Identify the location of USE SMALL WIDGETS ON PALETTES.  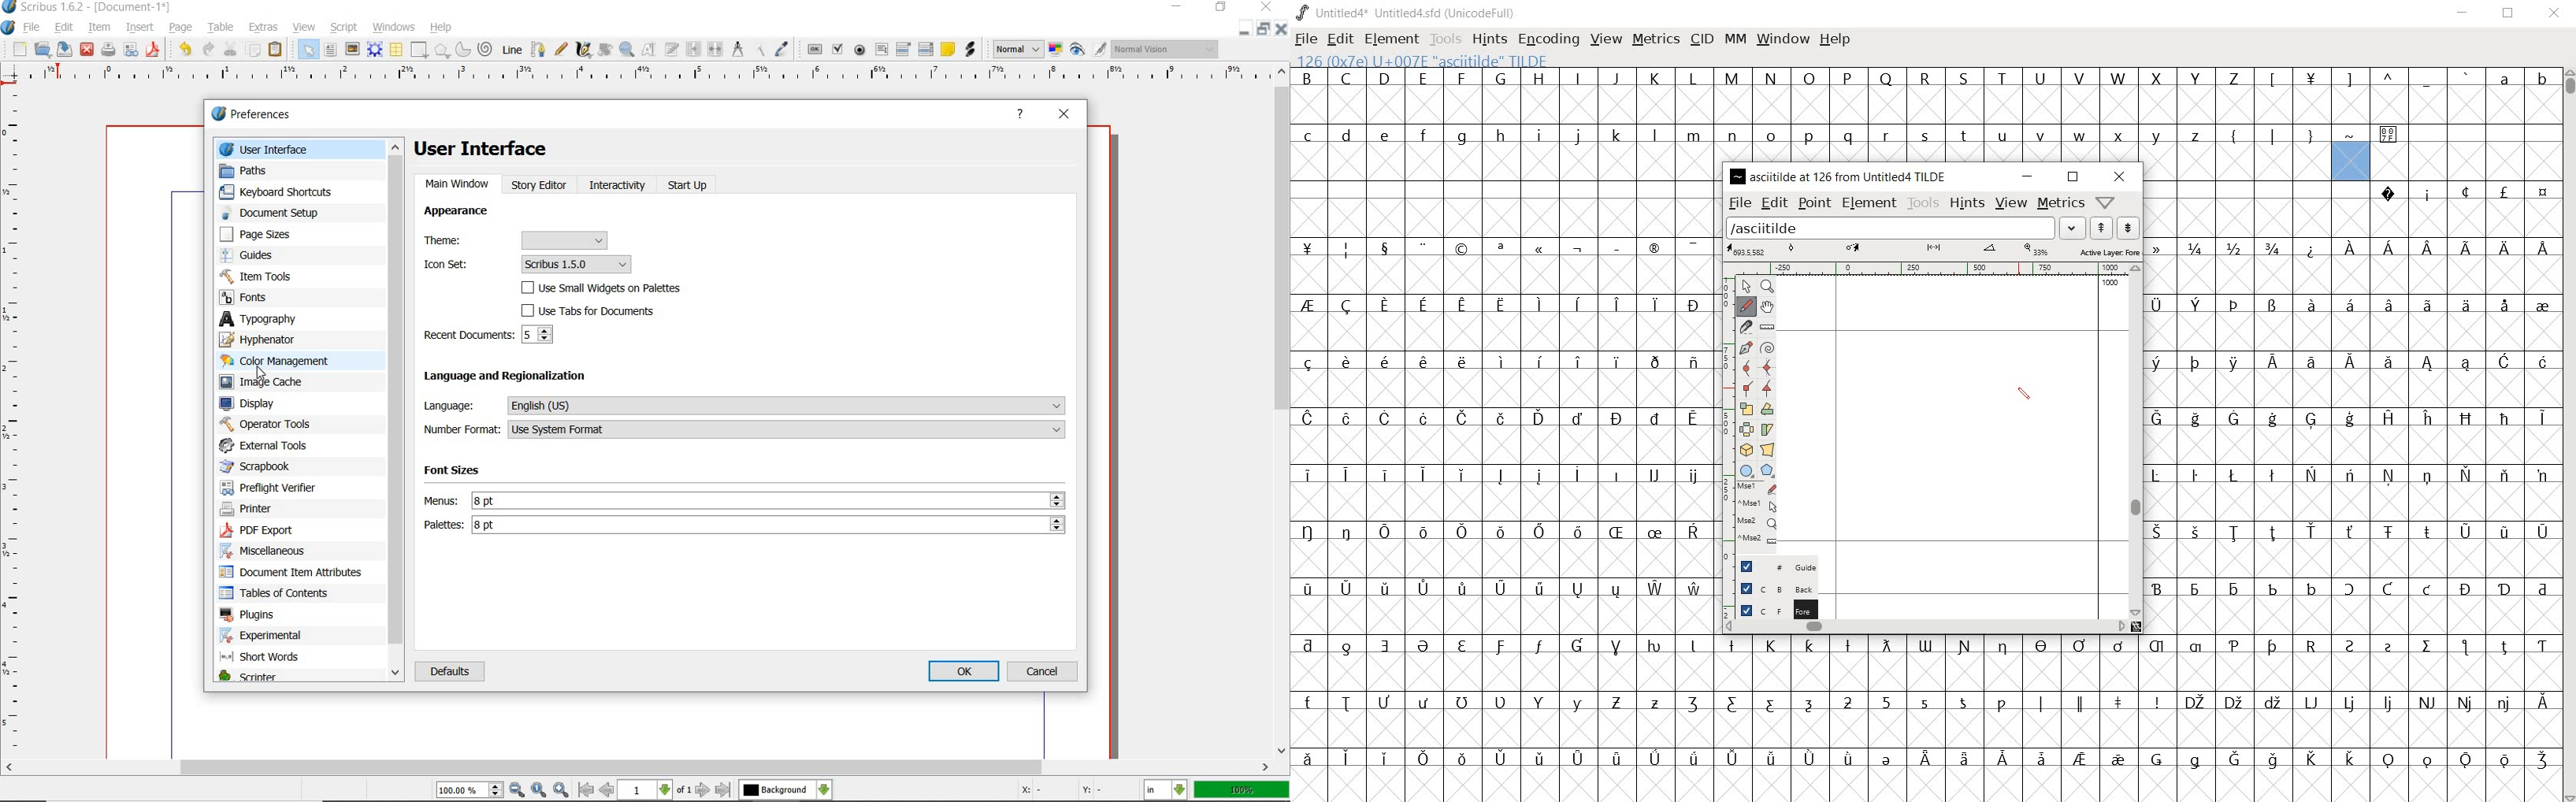
(603, 287).